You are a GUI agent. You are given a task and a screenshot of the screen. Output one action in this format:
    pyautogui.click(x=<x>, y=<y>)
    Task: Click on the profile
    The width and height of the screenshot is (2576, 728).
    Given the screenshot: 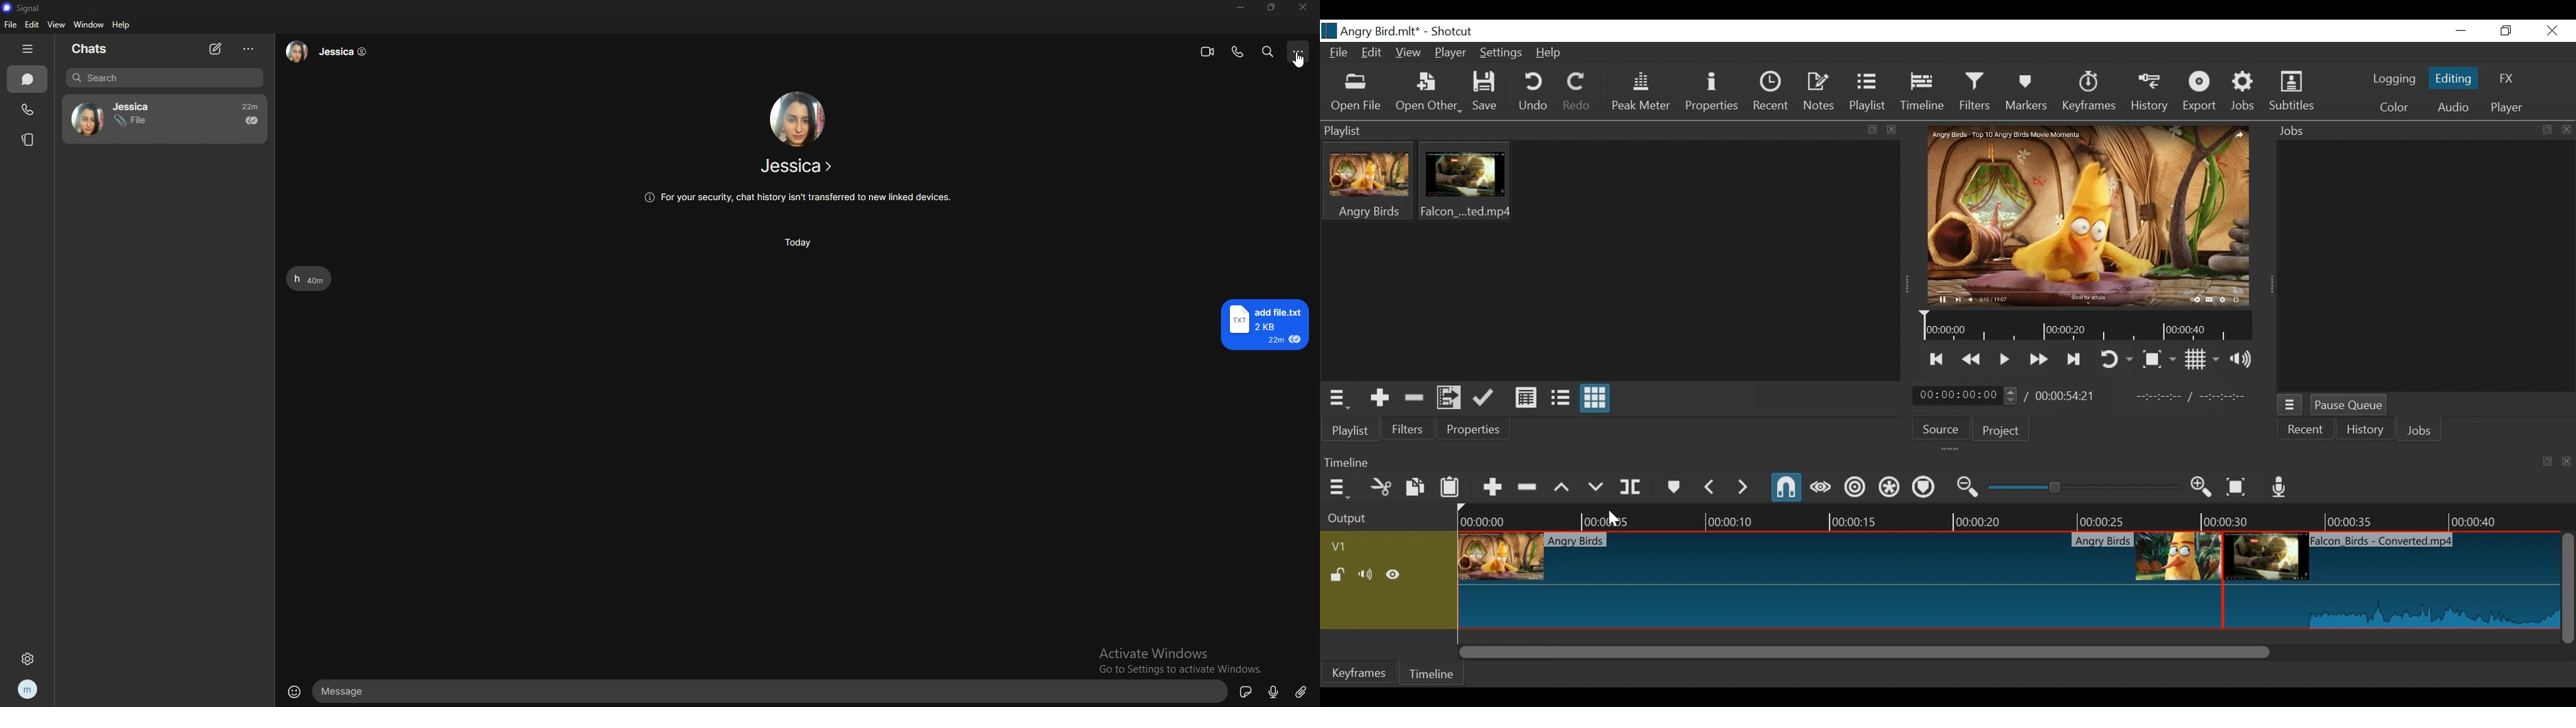 What is the action you would take?
    pyautogui.click(x=28, y=690)
    